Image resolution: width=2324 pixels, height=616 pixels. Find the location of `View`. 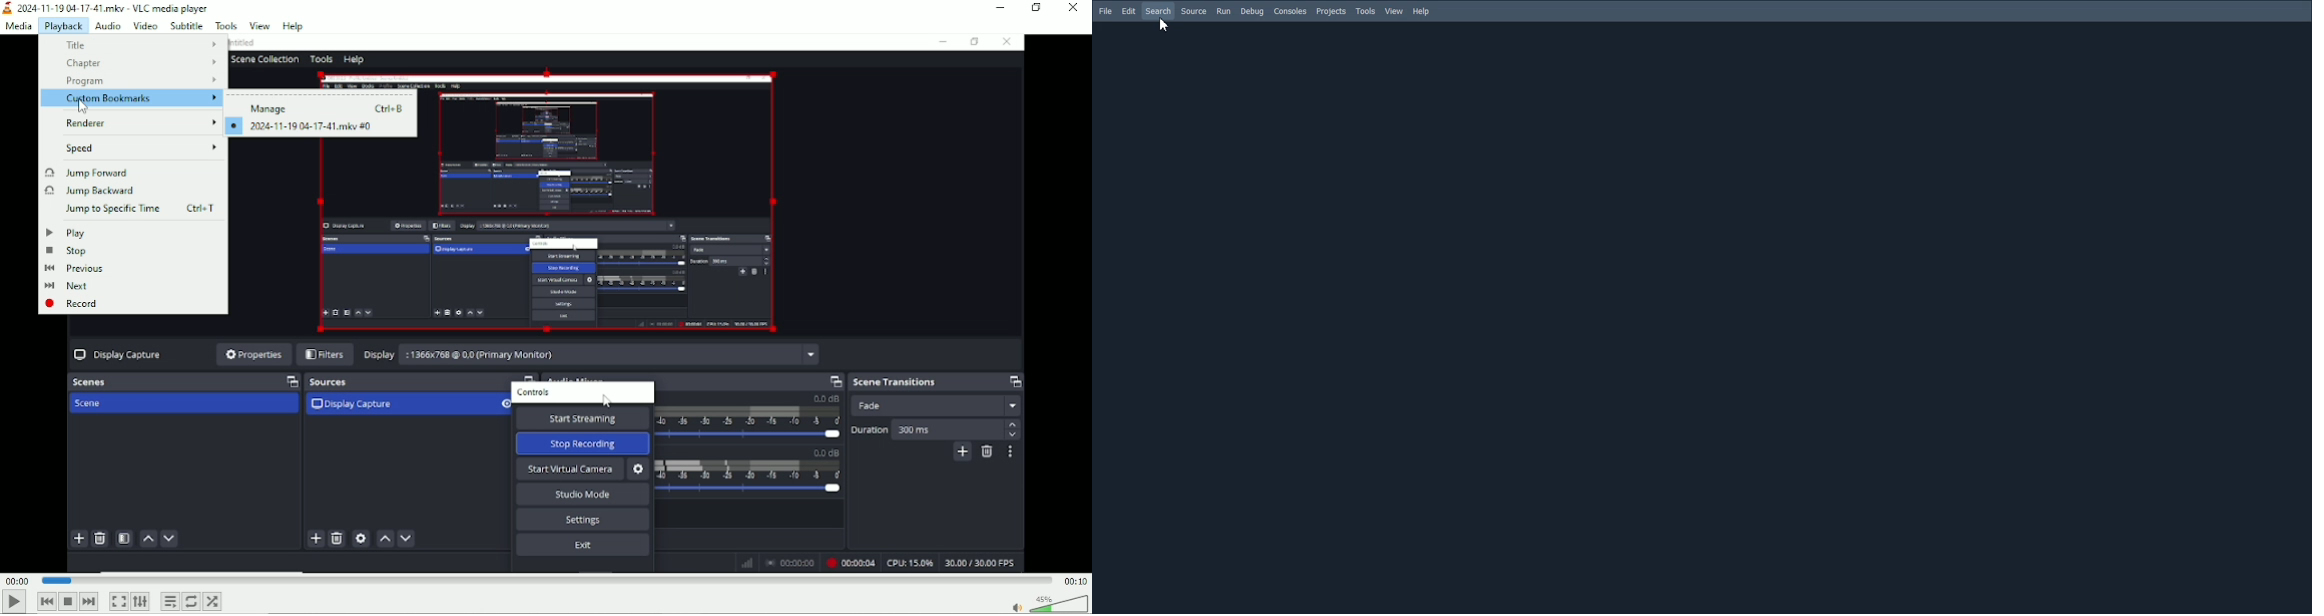

View is located at coordinates (258, 25).